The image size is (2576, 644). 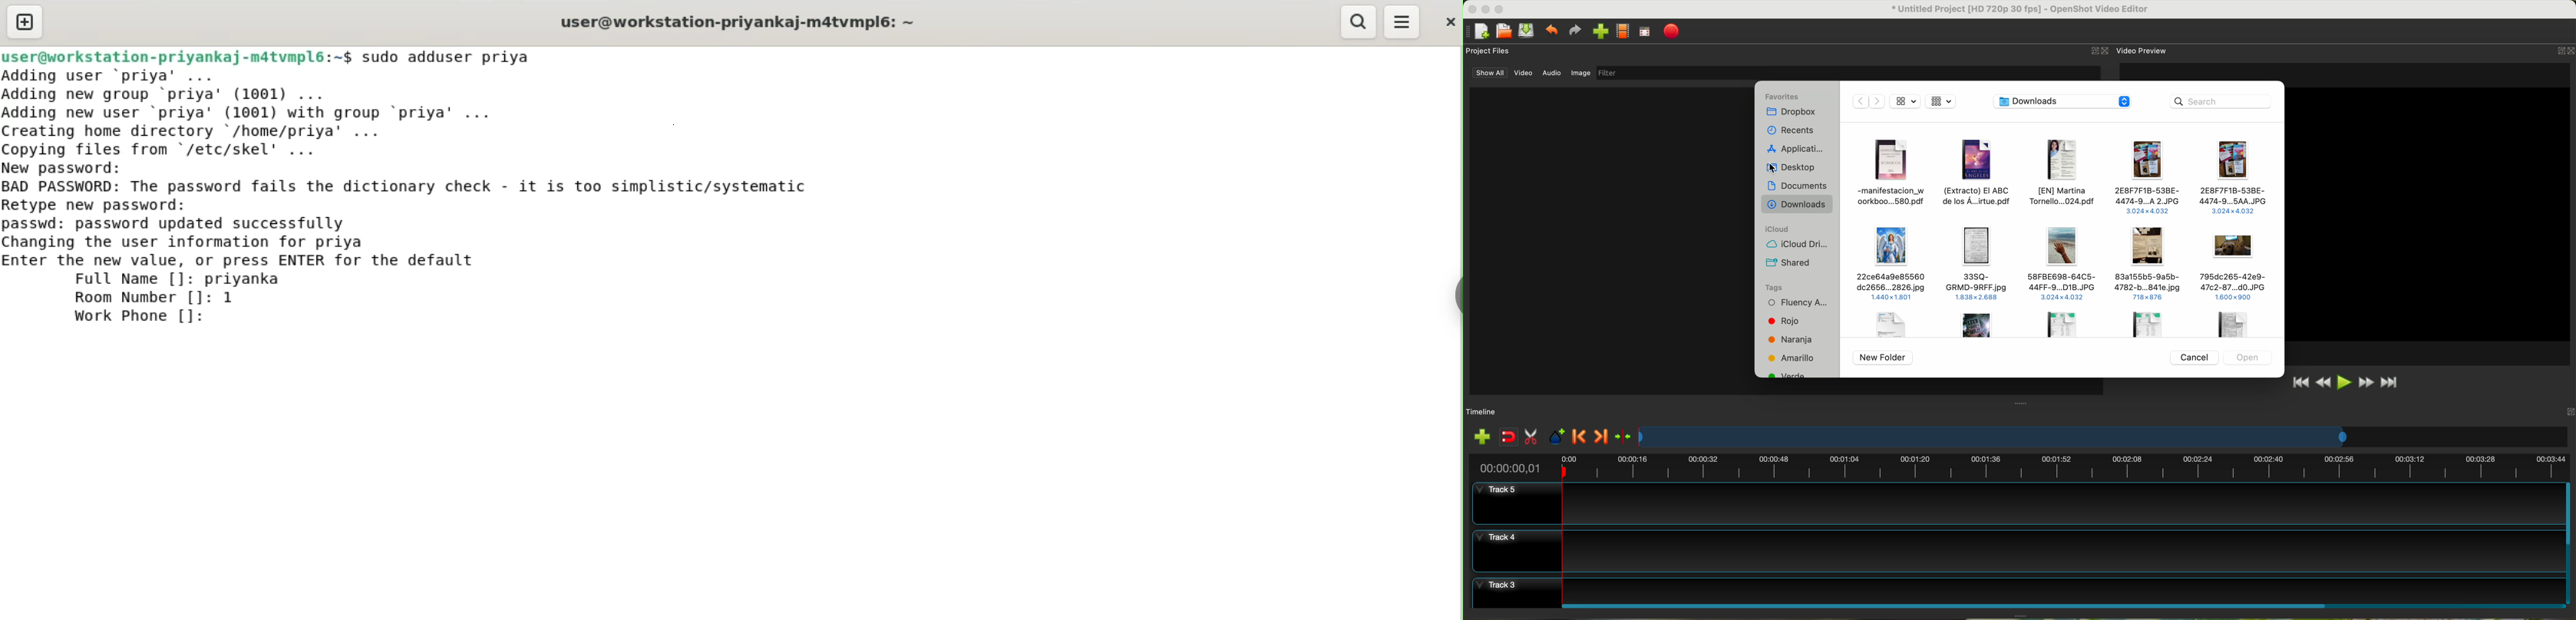 I want to click on favorites, so click(x=1783, y=97).